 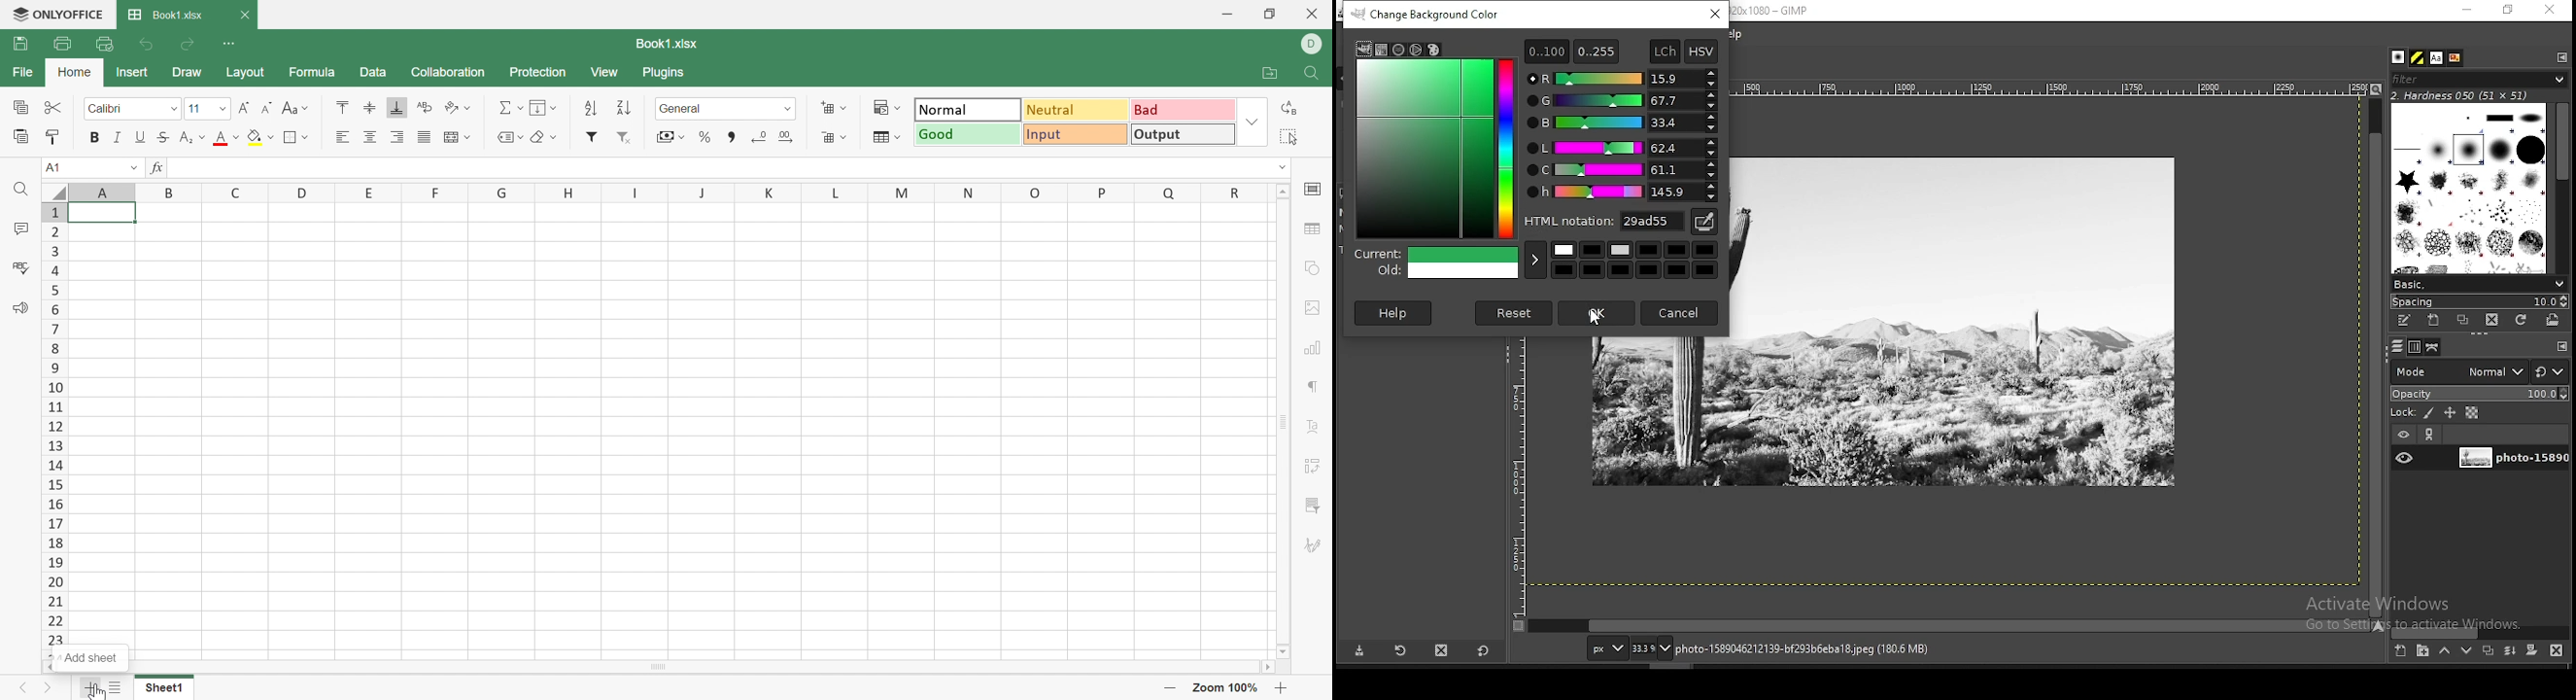 I want to click on P, so click(x=1108, y=192).